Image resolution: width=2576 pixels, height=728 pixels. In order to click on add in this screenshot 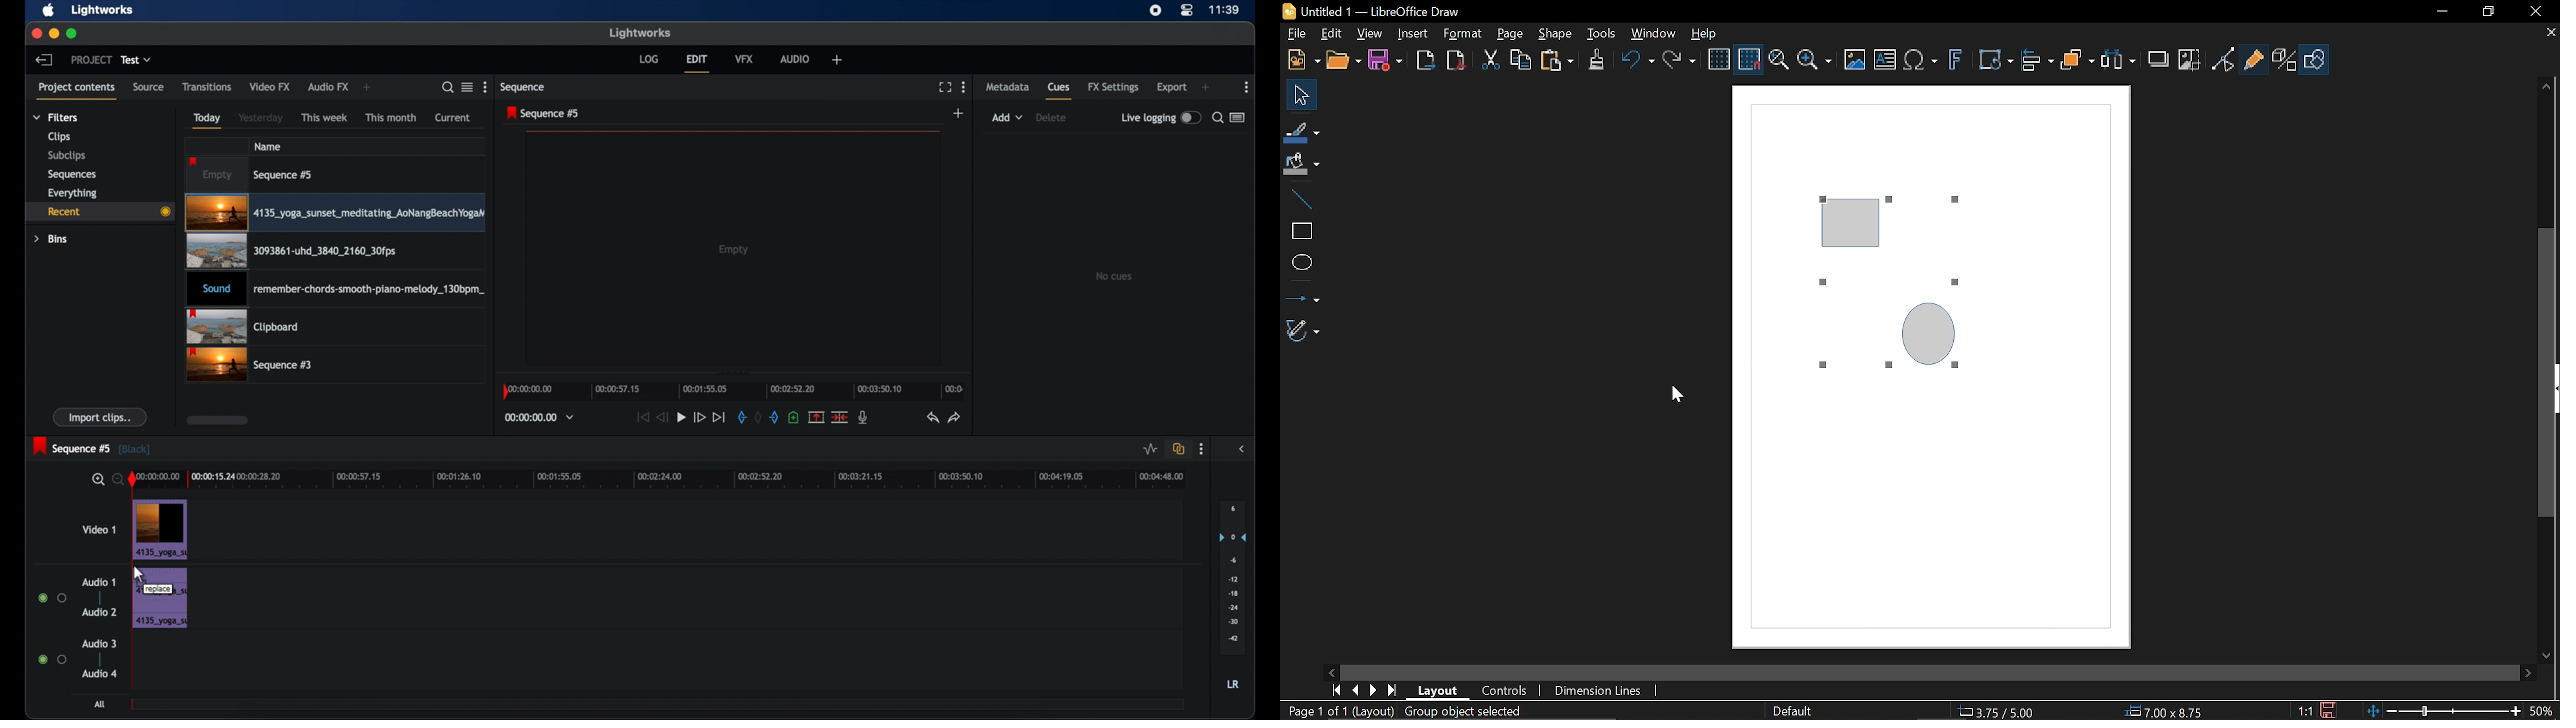, I will do `click(1007, 117)`.